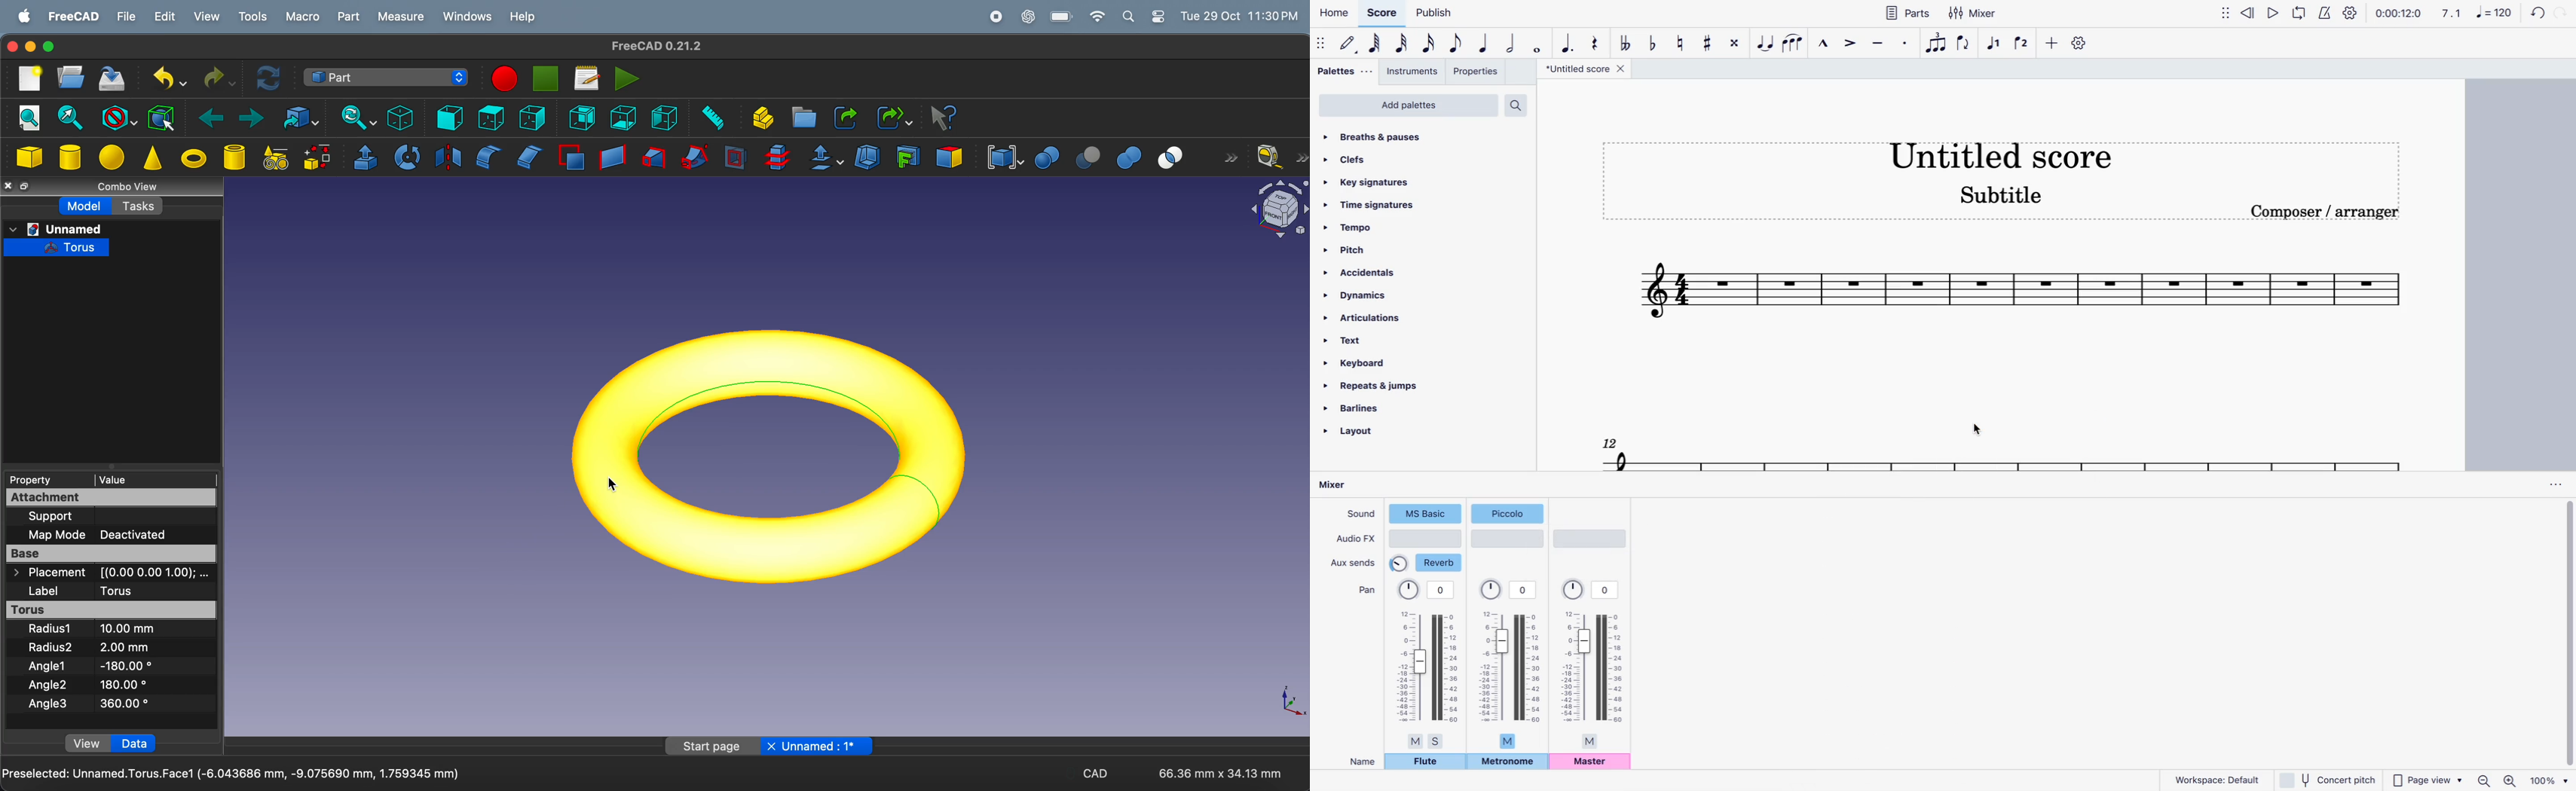 This screenshot has height=812, width=2576. Describe the element at coordinates (125, 704) in the screenshot. I see `360.00` at that location.